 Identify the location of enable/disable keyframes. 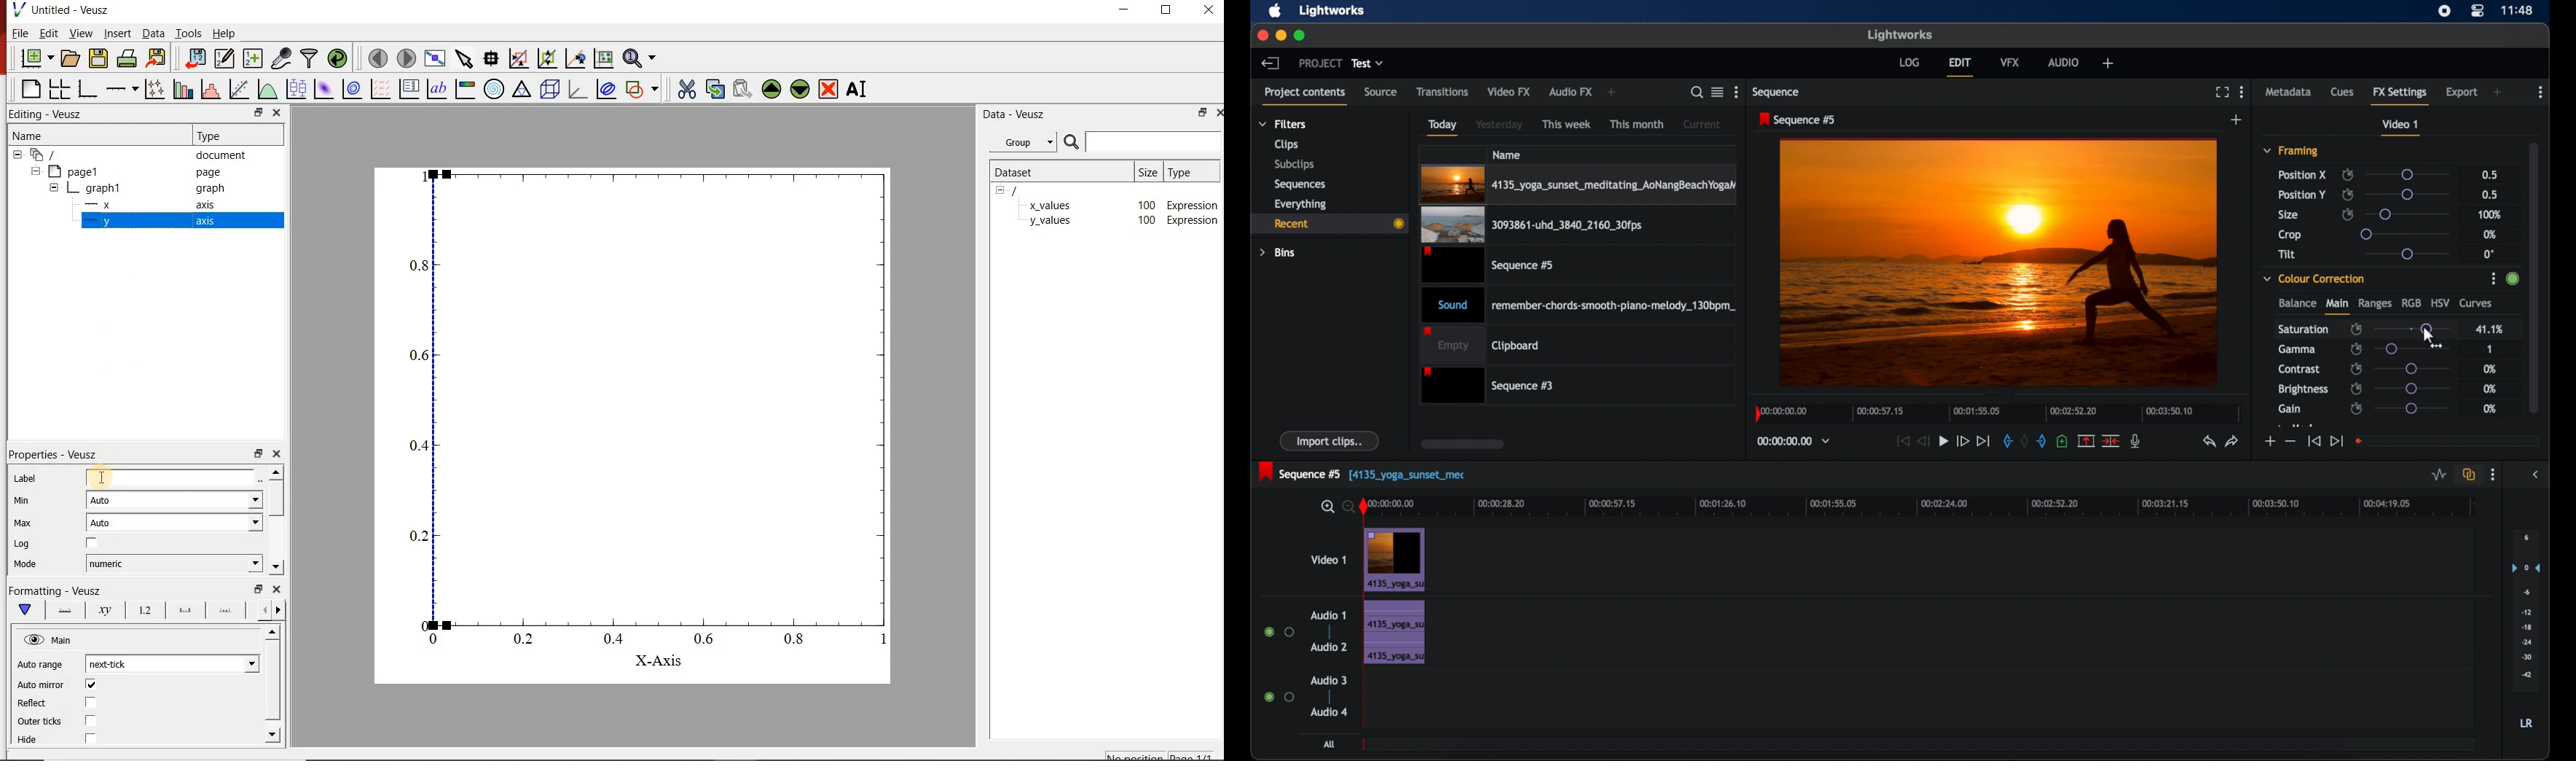
(2347, 194).